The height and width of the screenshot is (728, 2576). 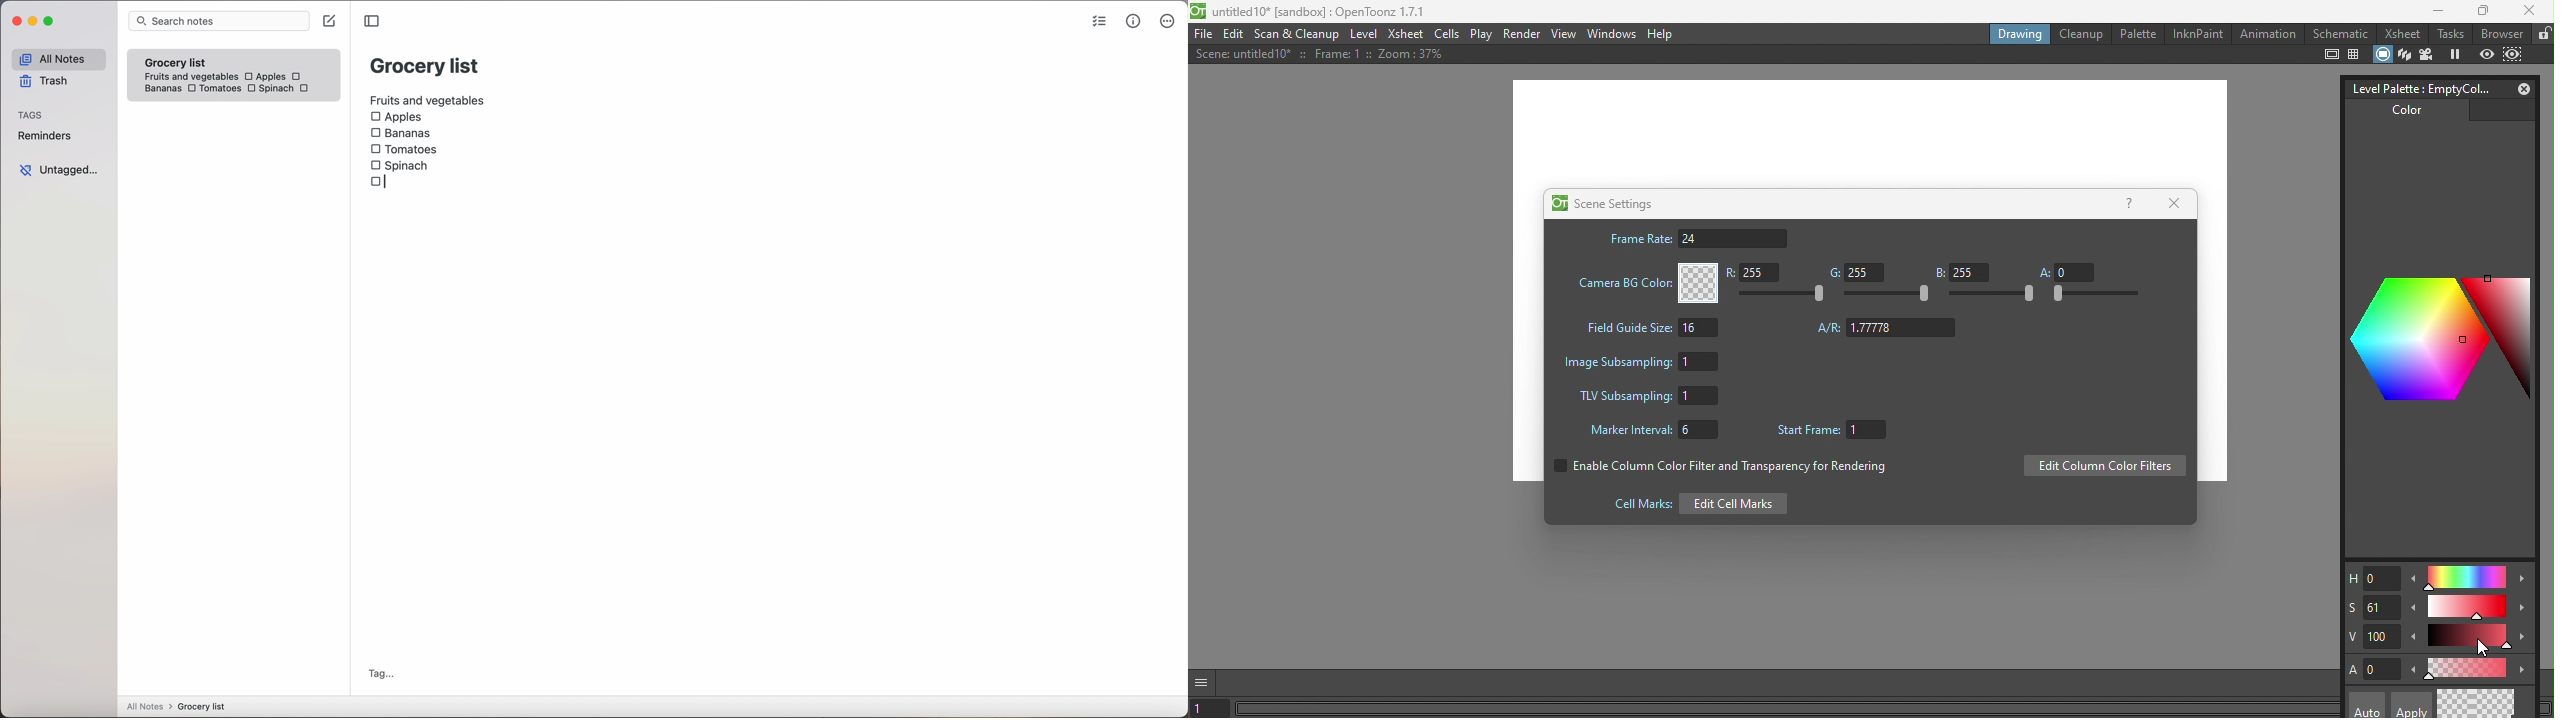 I want to click on Tomatoes checkbox, so click(x=213, y=89).